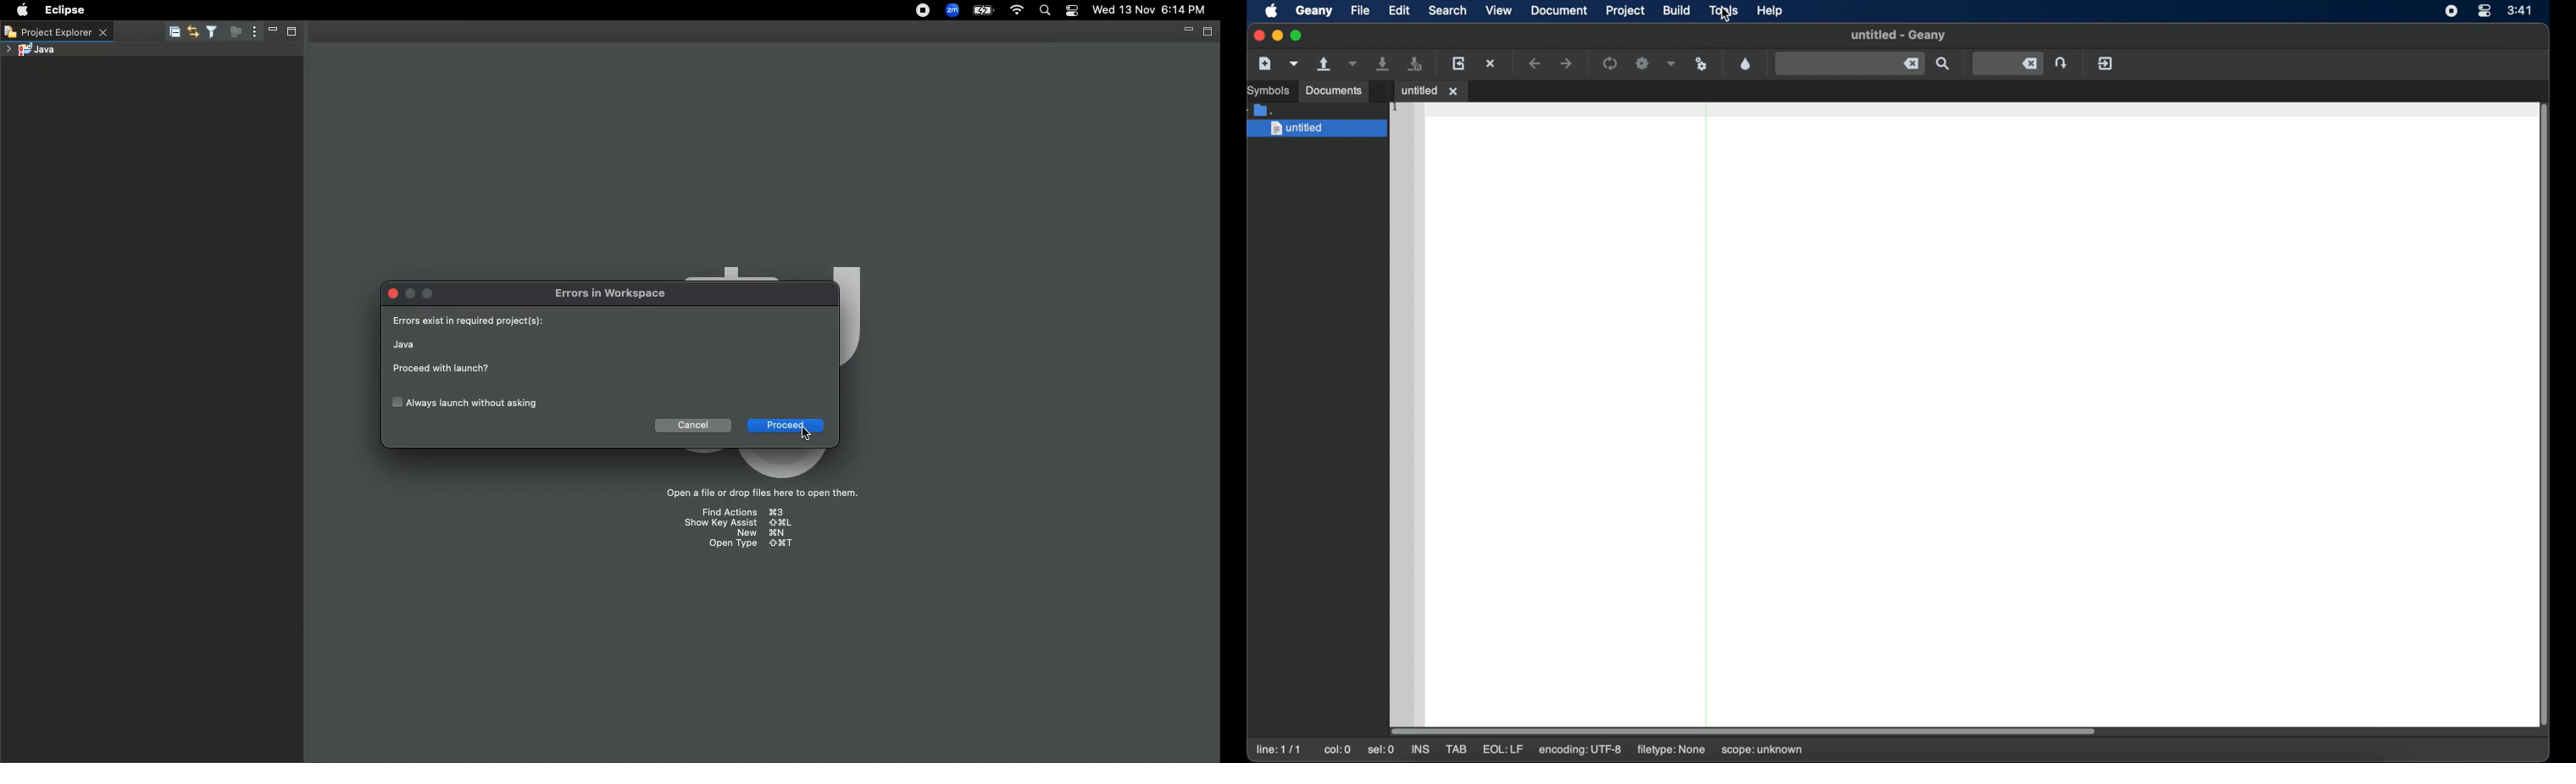 The height and width of the screenshot is (784, 2576). I want to click on Proceed with launch?, so click(441, 370).